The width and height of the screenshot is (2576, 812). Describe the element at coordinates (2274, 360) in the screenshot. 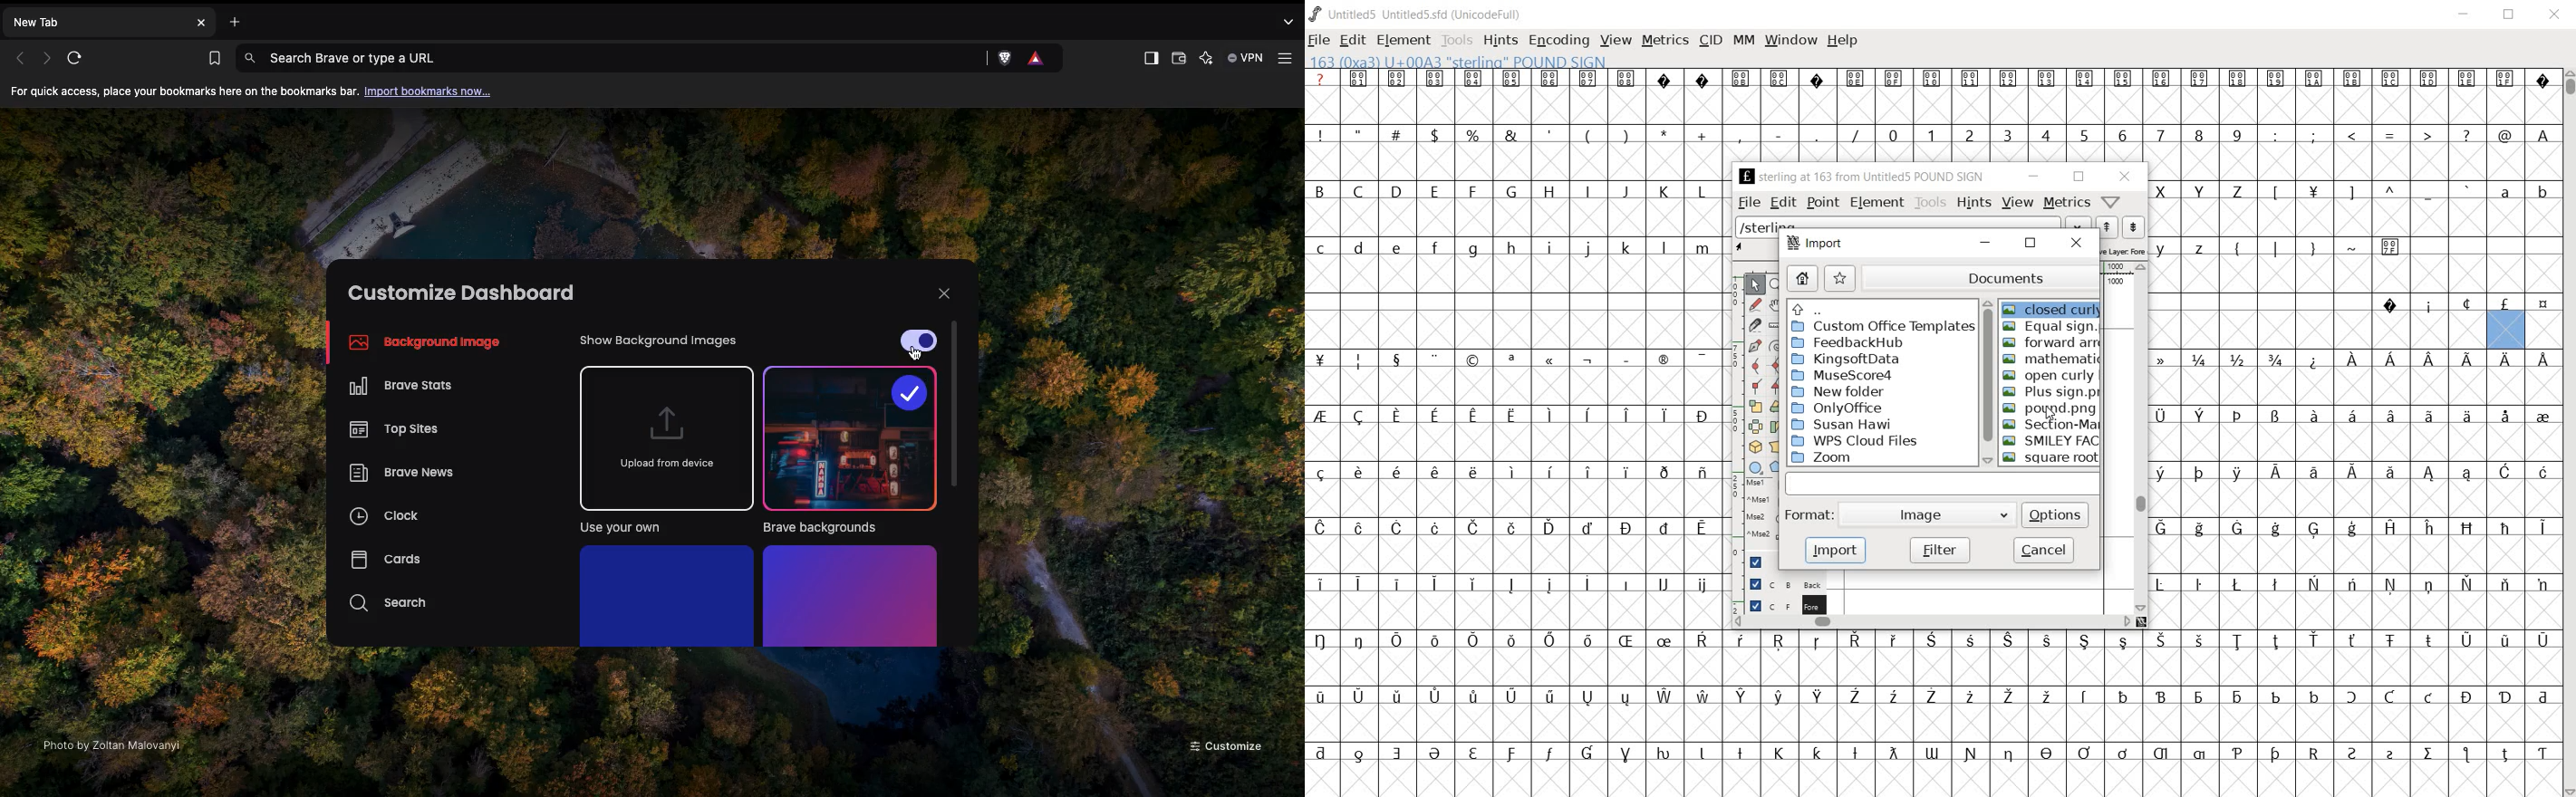

I see `3/4` at that location.